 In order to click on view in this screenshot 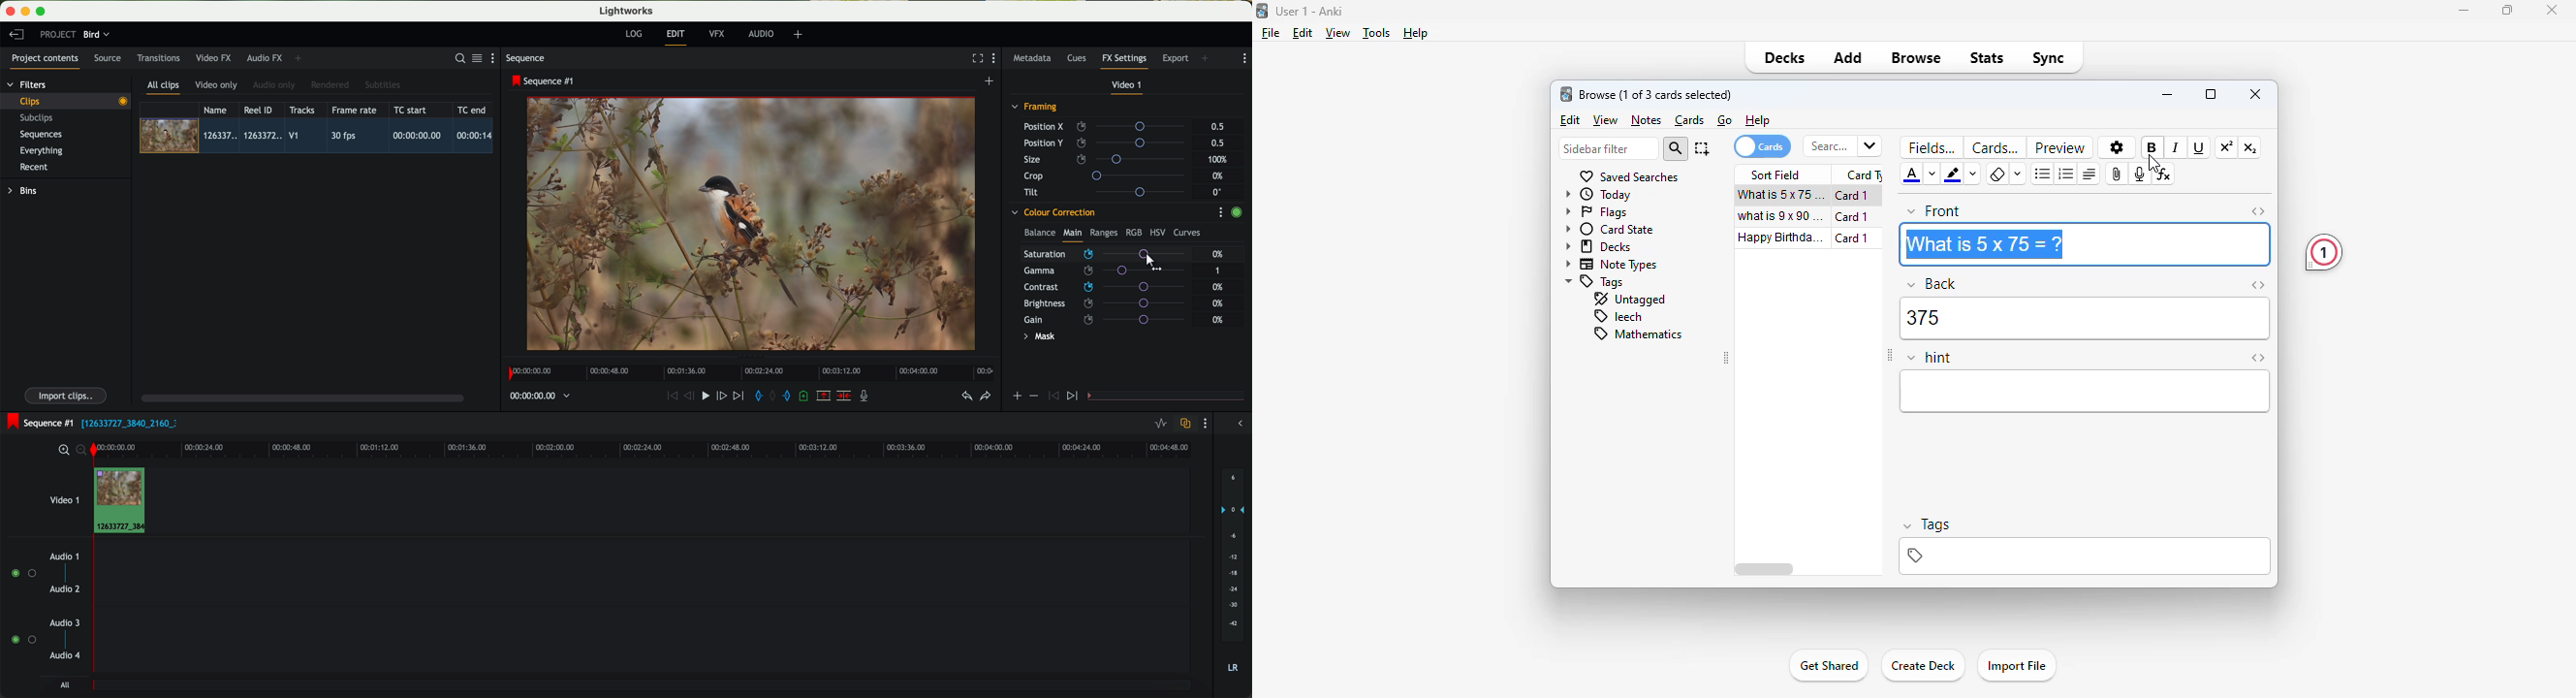, I will do `click(1339, 33)`.